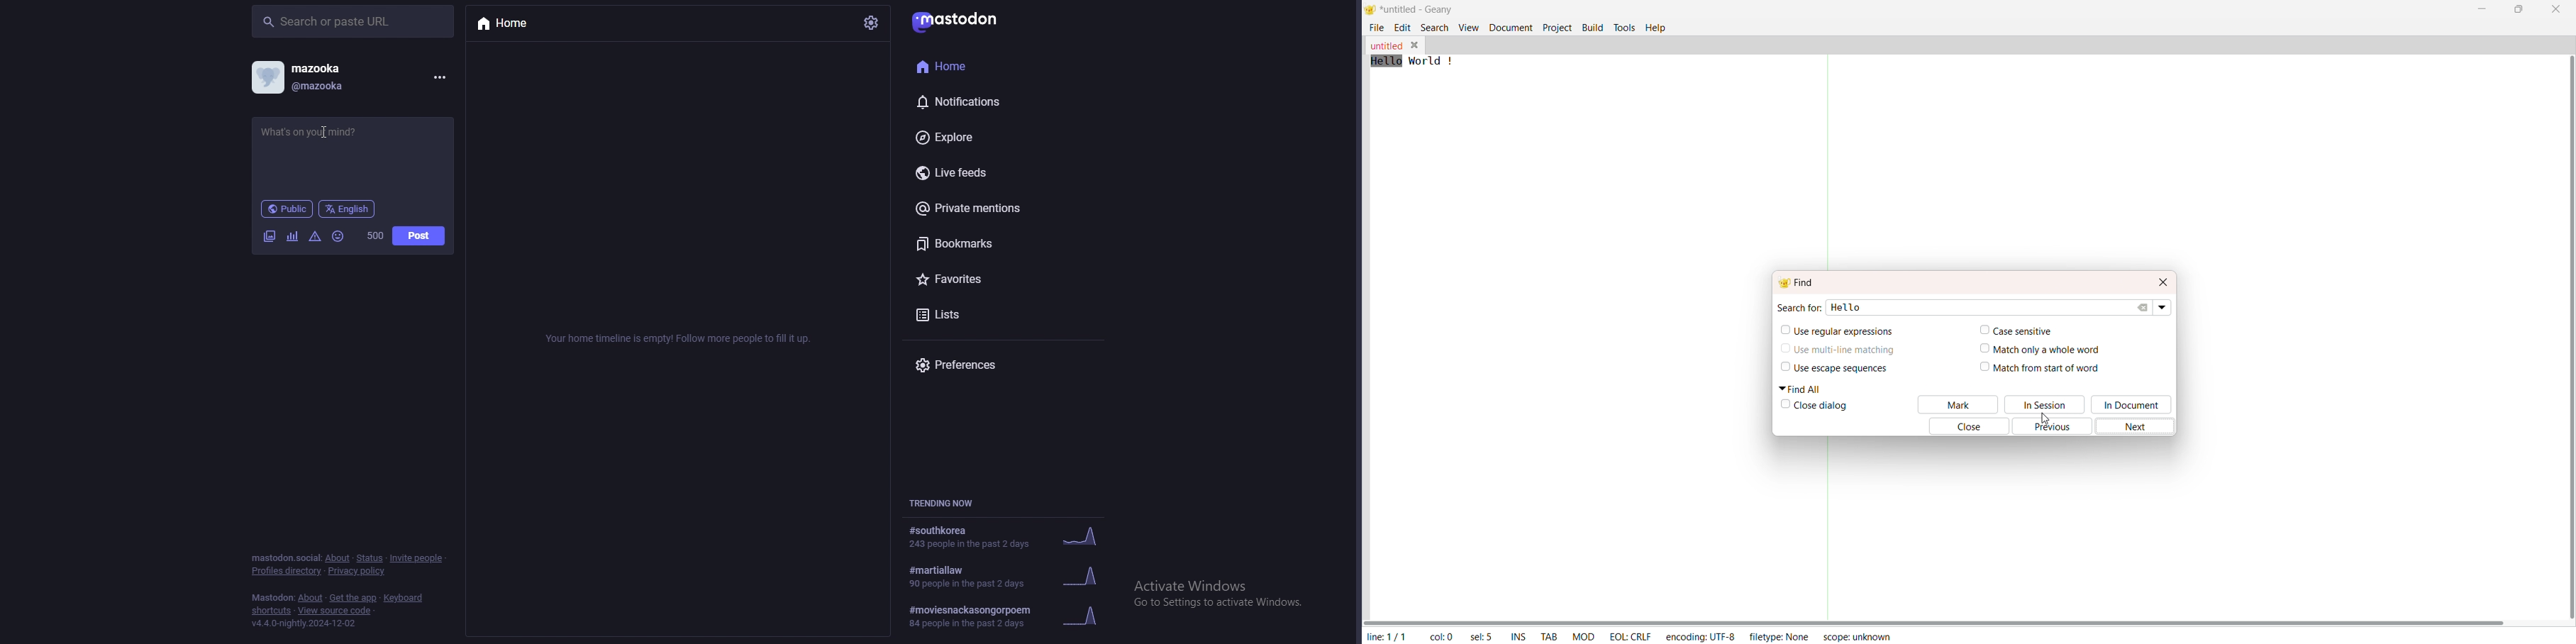 The width and height of the screenshot is (2576, 644). Describe the element at coordinates (984, 136) in the screenshot. I see `explore` at that location.